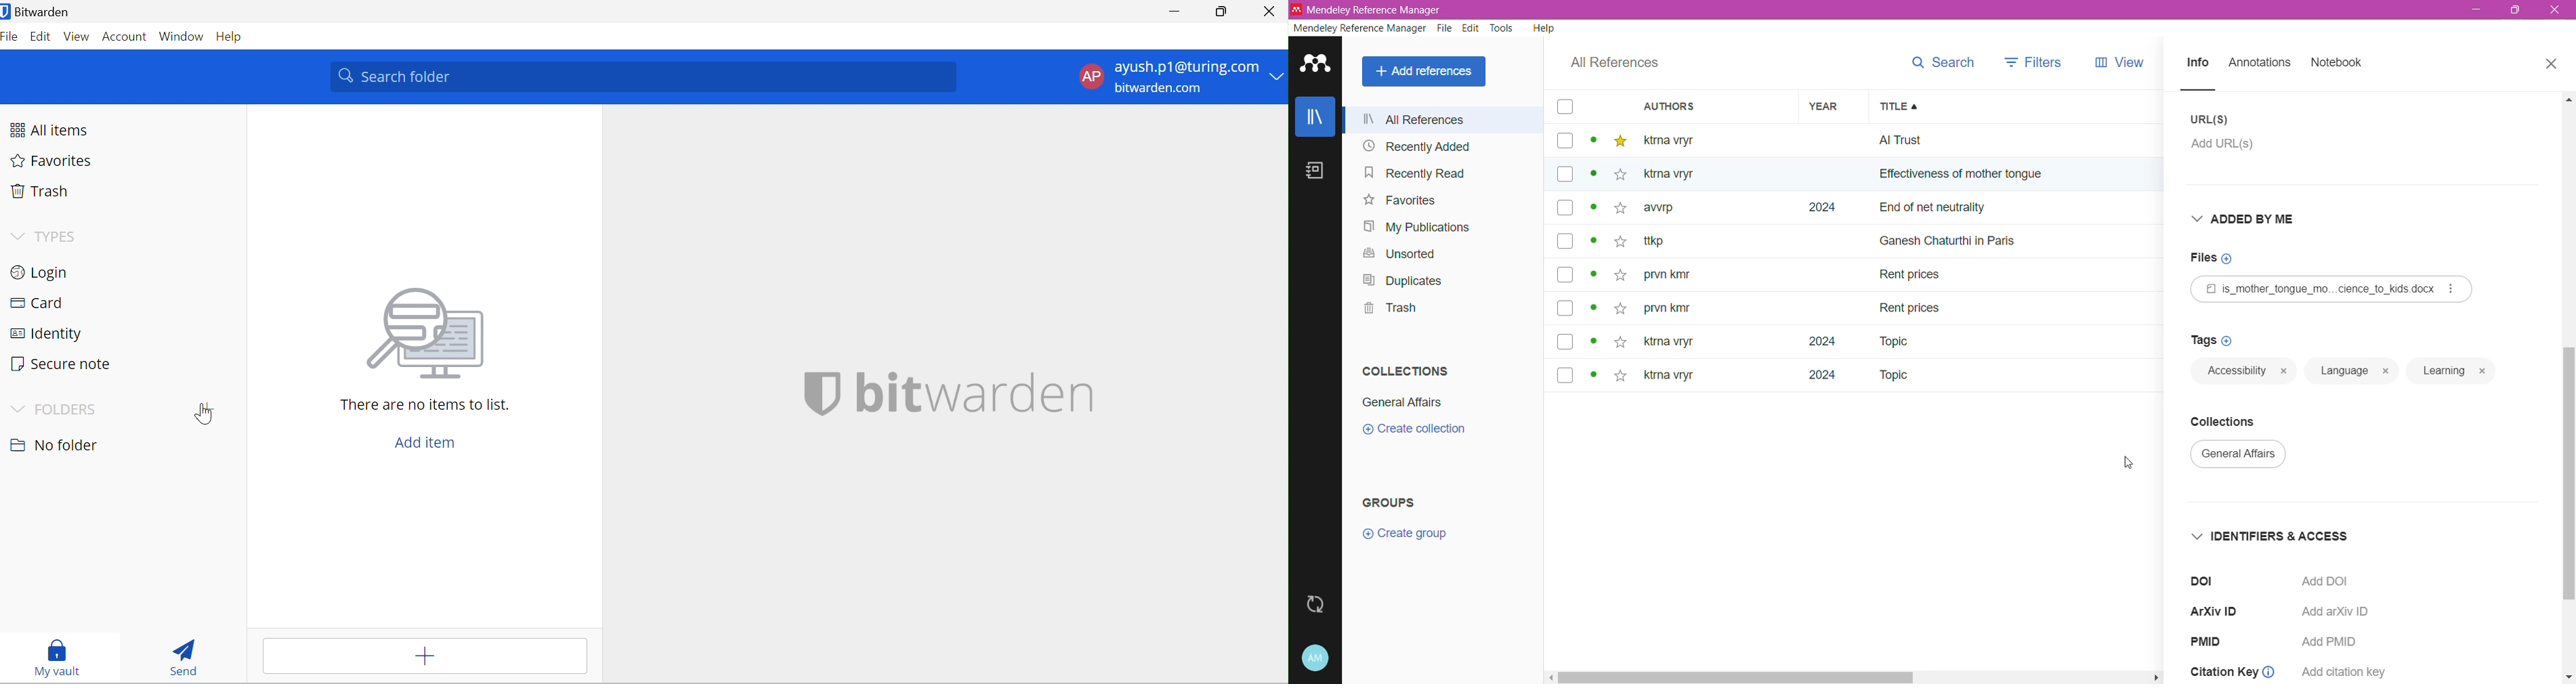 Image resolution: width=2576 pixels, height=700 pixels. I want to click on URL(S), so click(2212, 119).